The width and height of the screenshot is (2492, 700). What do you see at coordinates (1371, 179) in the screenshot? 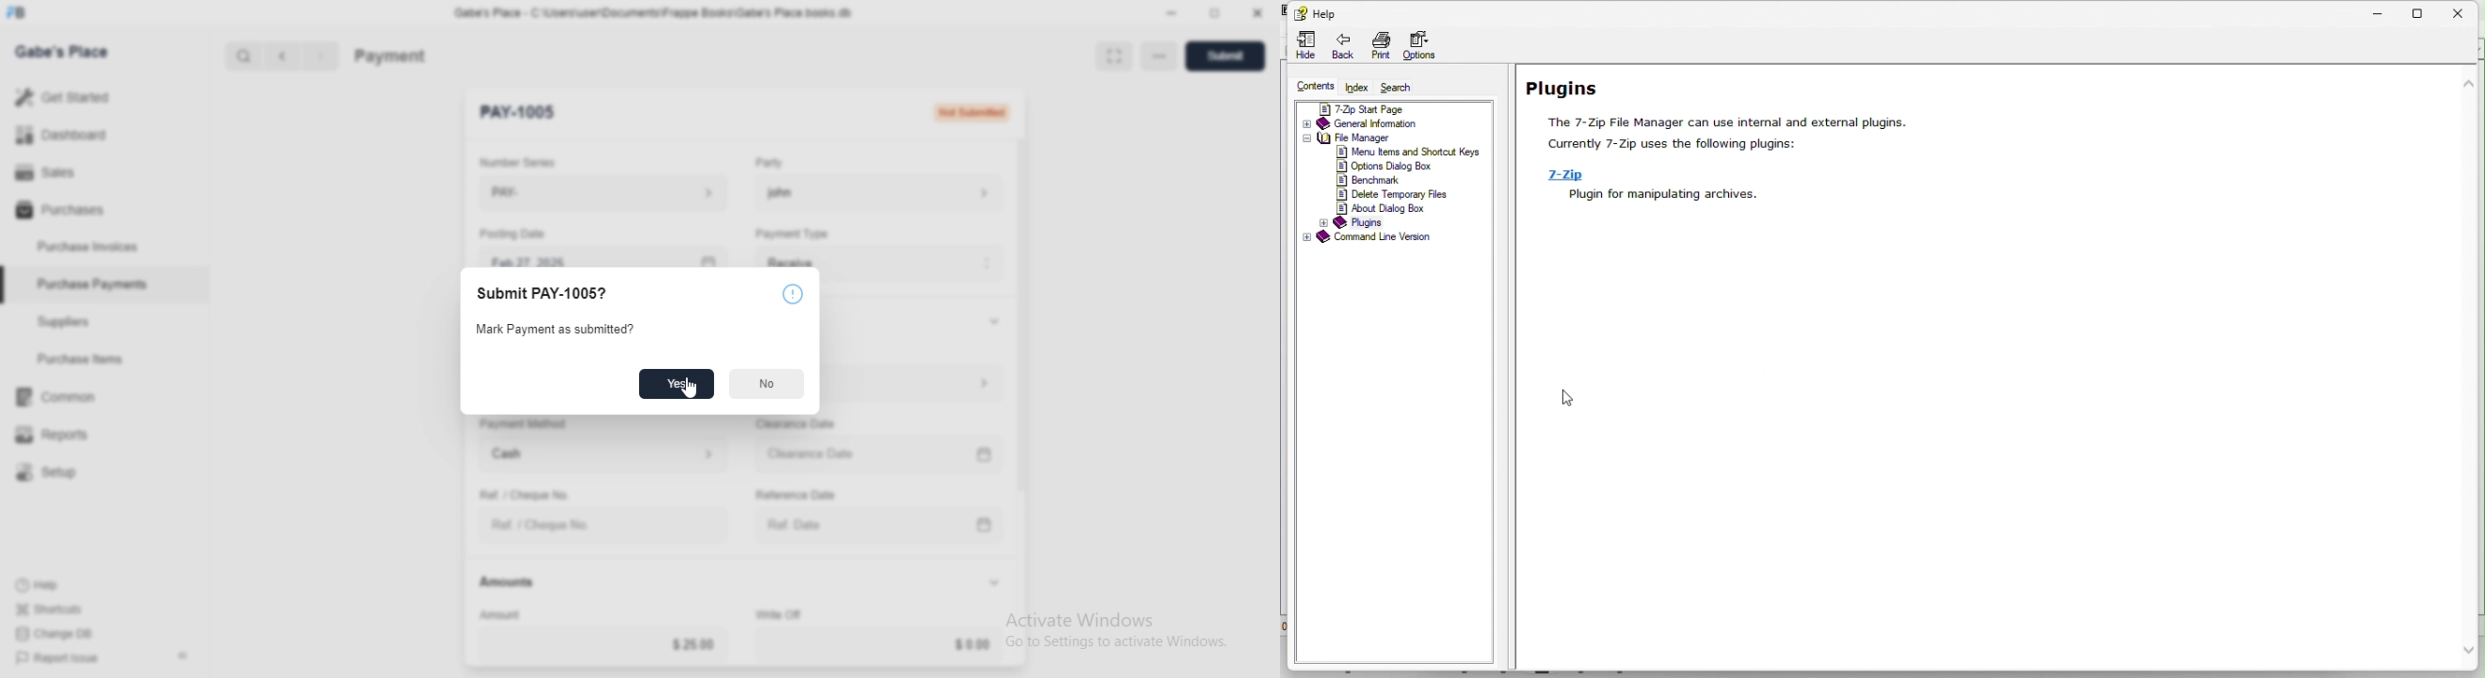
I see `benchmark` at bounding box center [1371, 179].